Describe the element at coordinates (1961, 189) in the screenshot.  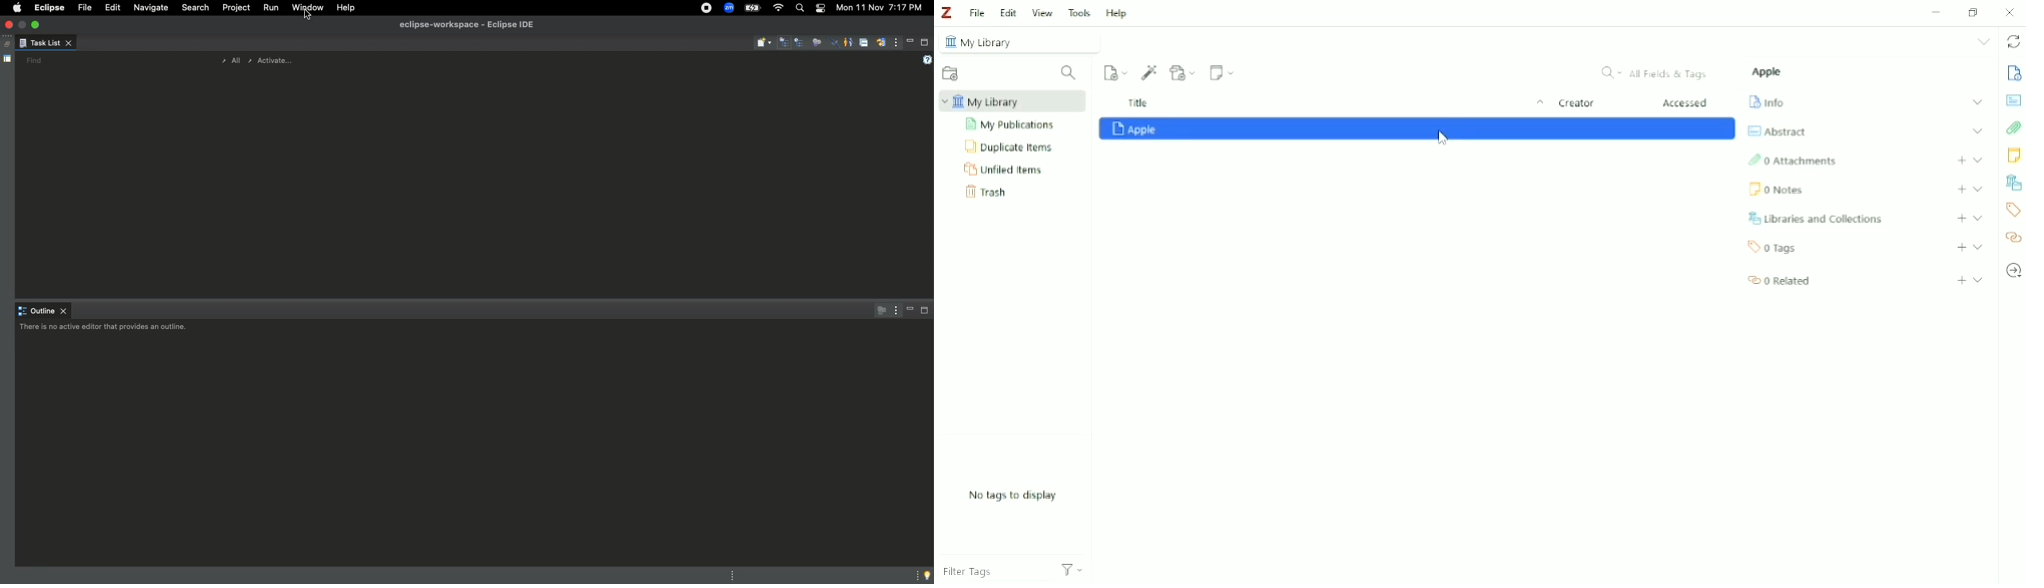
I see `Add` at that location.